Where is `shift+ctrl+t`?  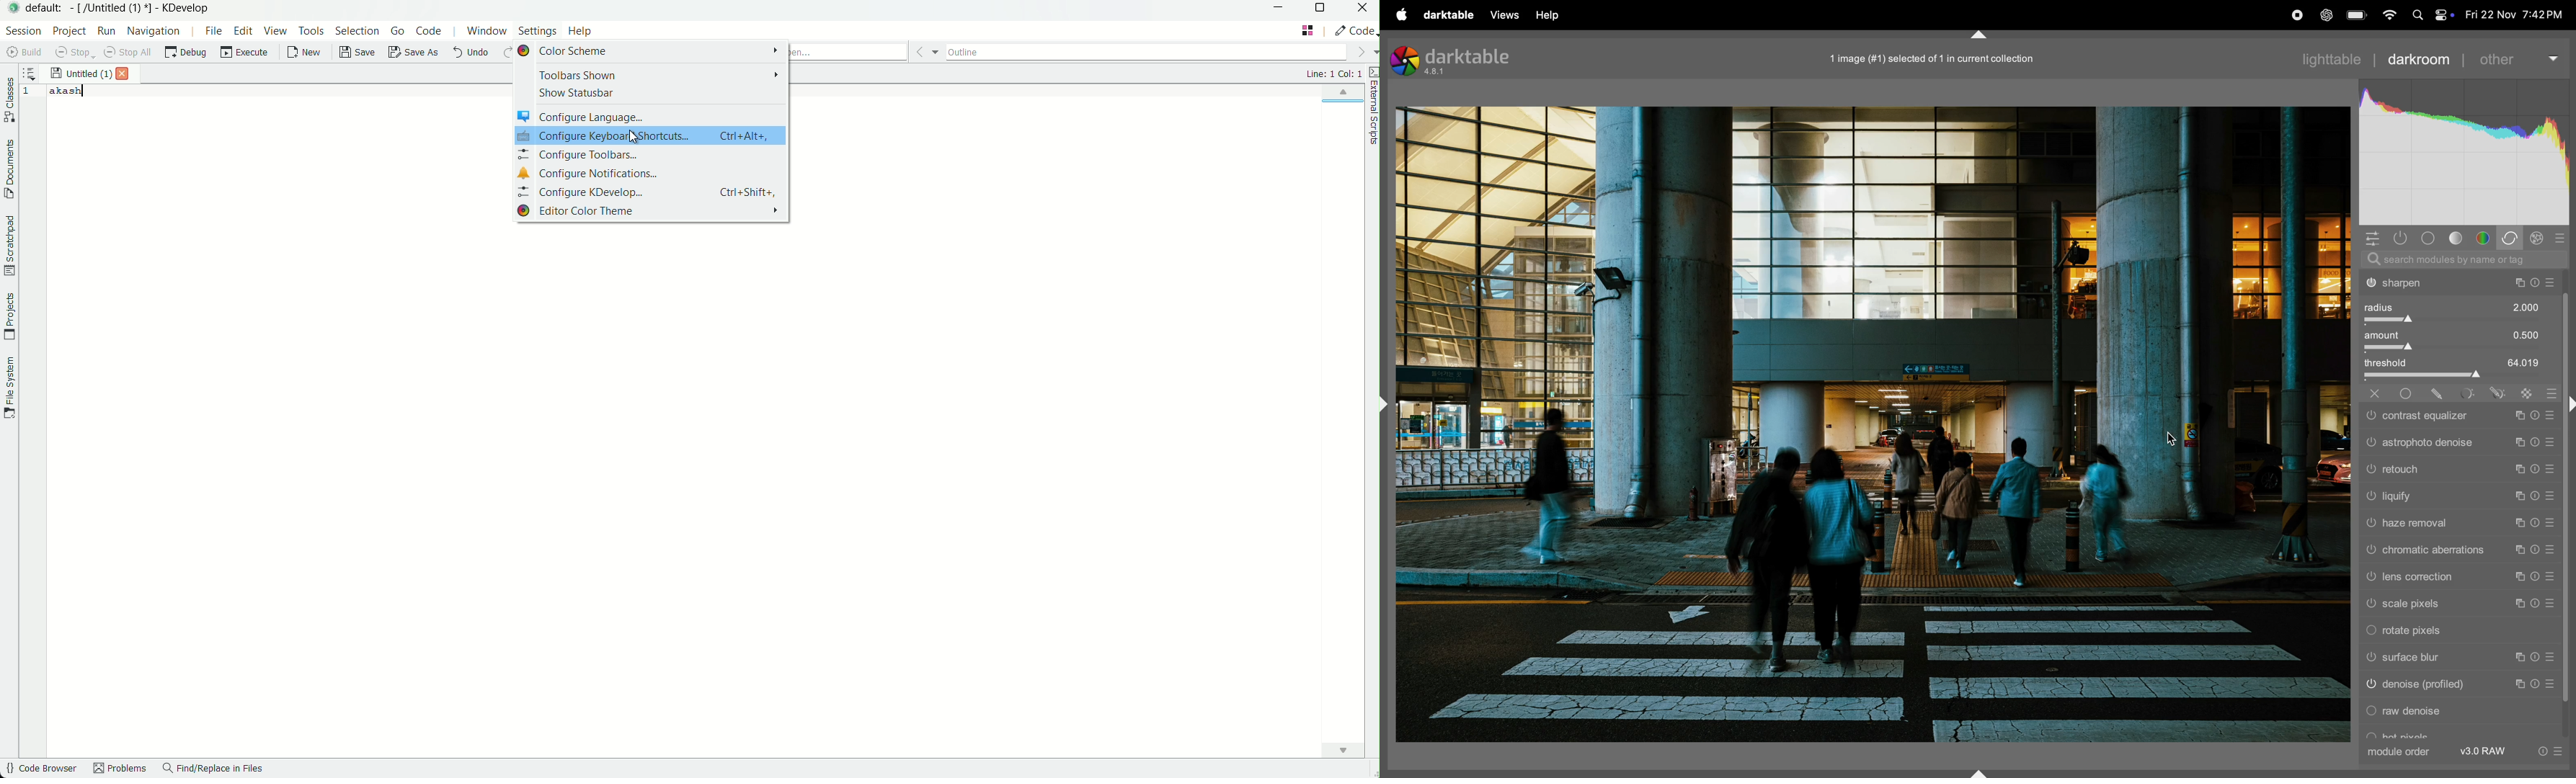 shift+ctrl+t is located at coordinates (1981, 35).